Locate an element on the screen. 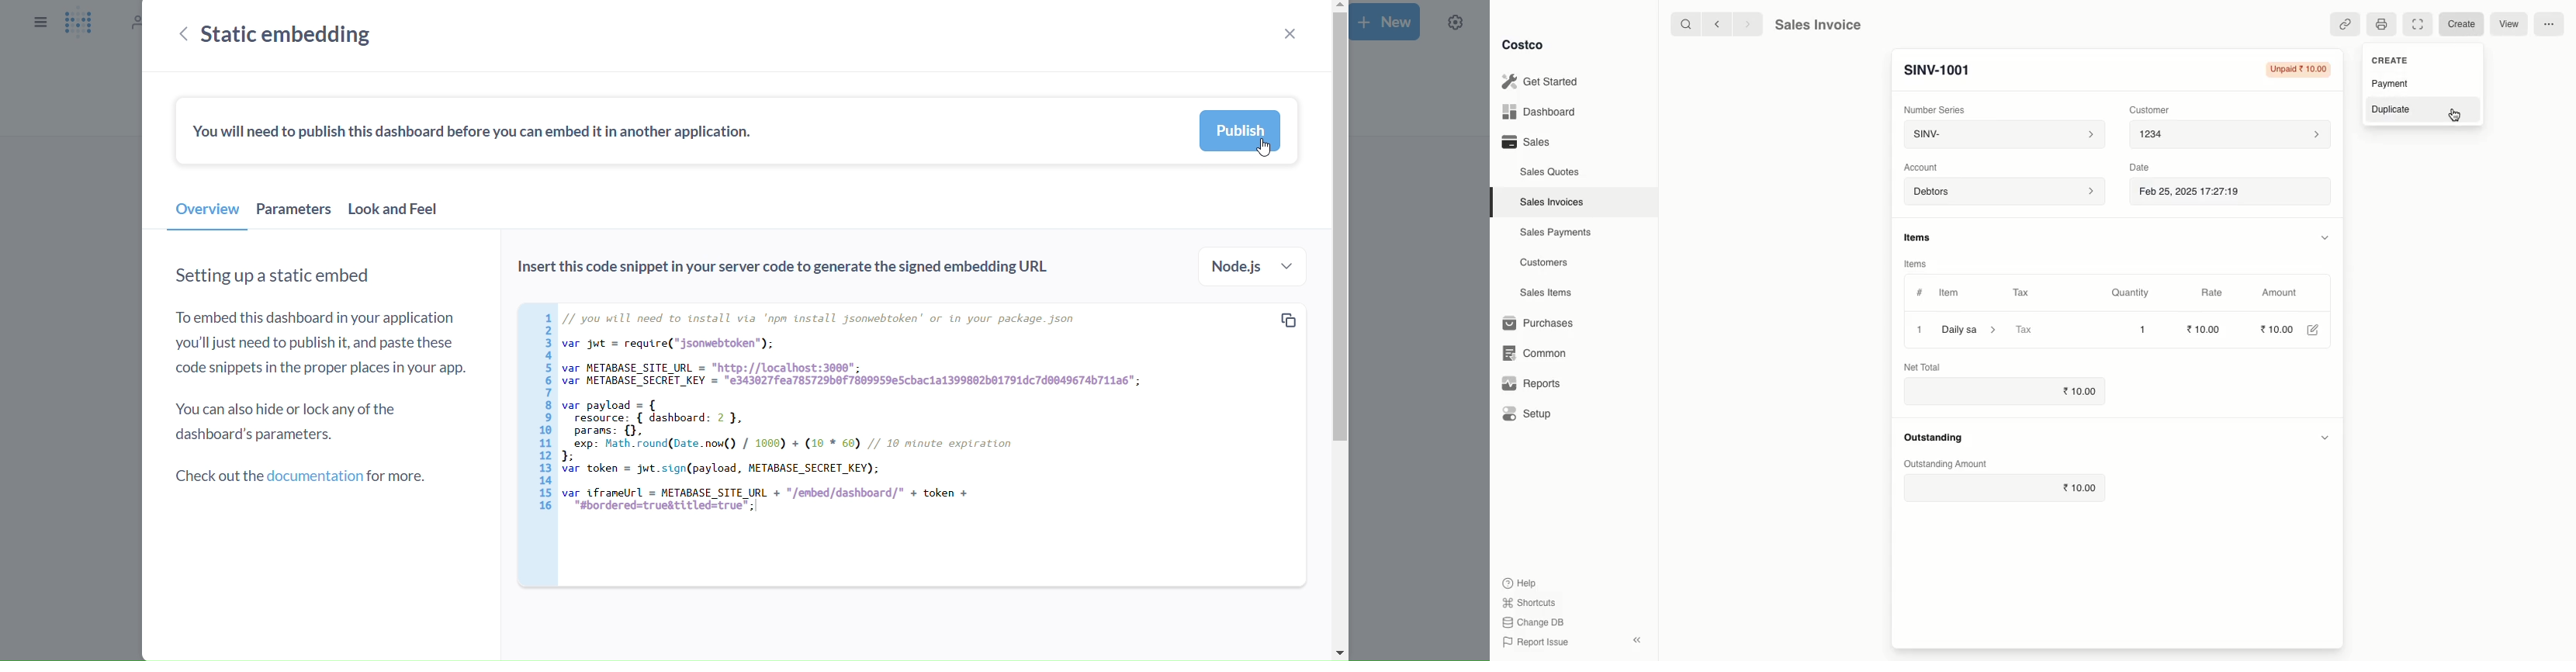  Forward is located at coordinates (1747, 25).